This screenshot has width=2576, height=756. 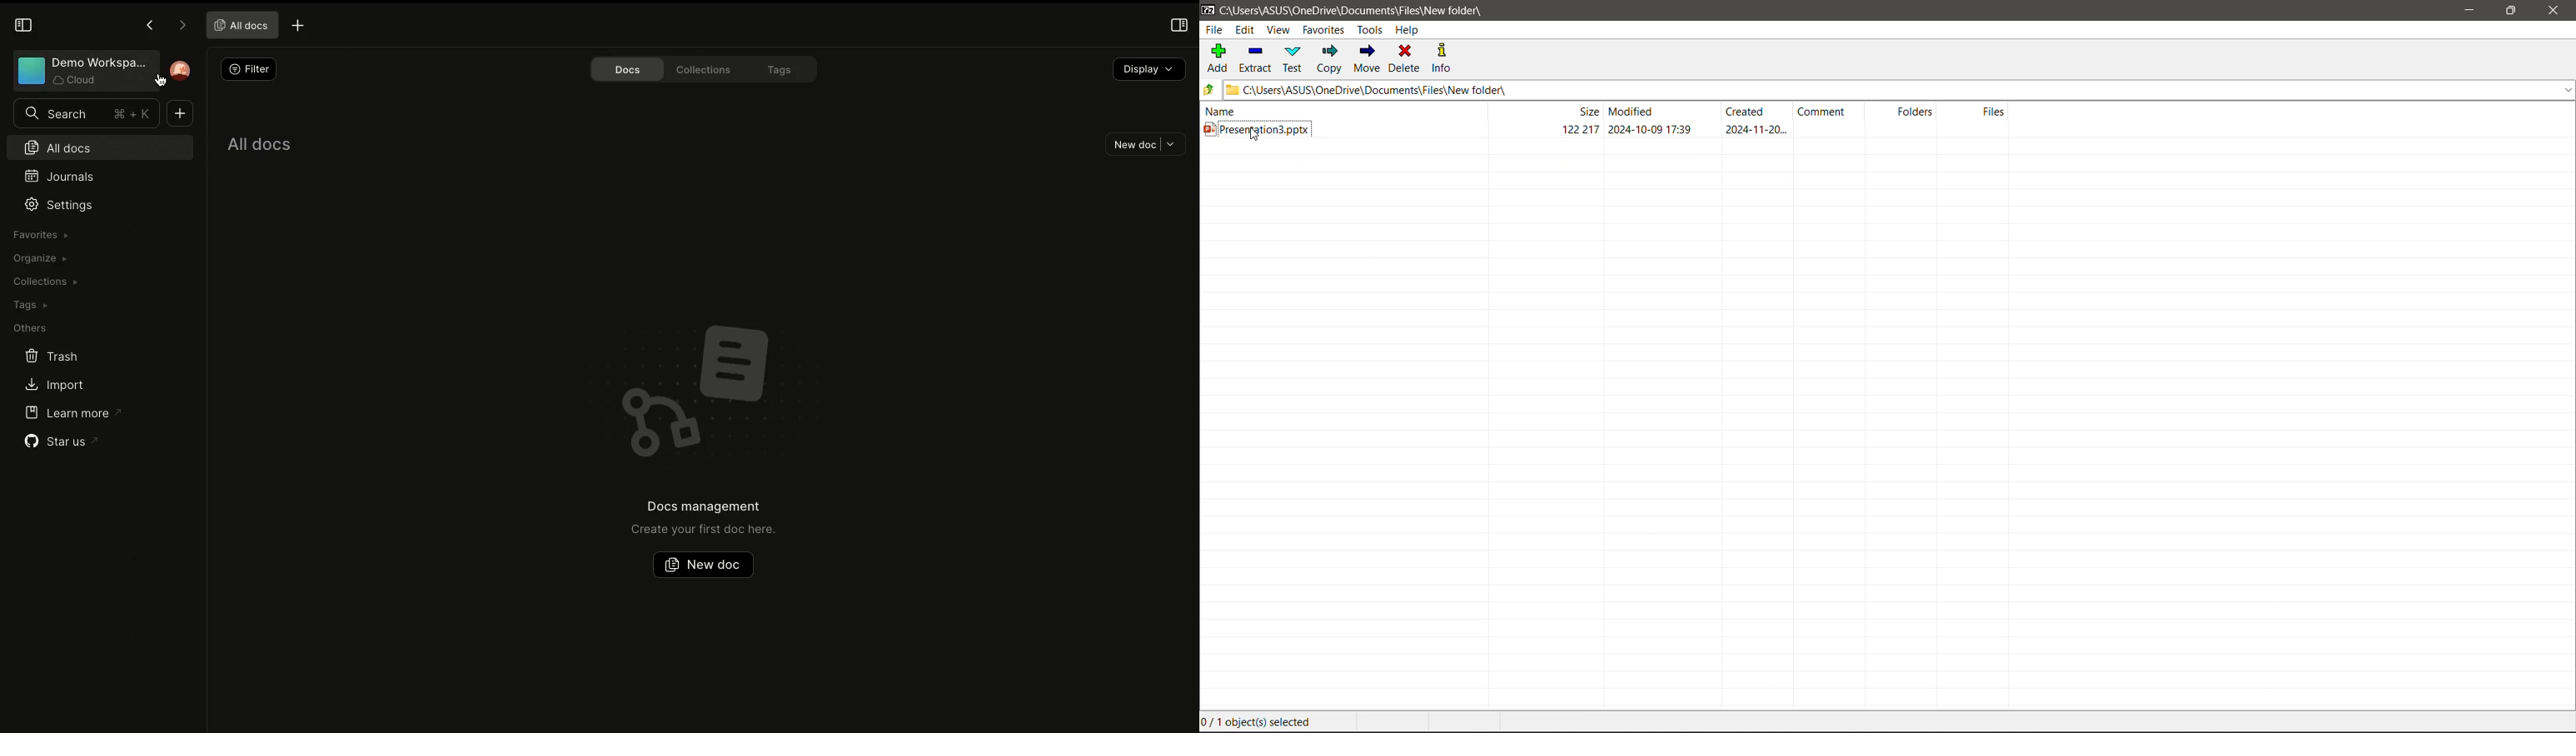 I want to click on Display, so click(x=1148, y=67).